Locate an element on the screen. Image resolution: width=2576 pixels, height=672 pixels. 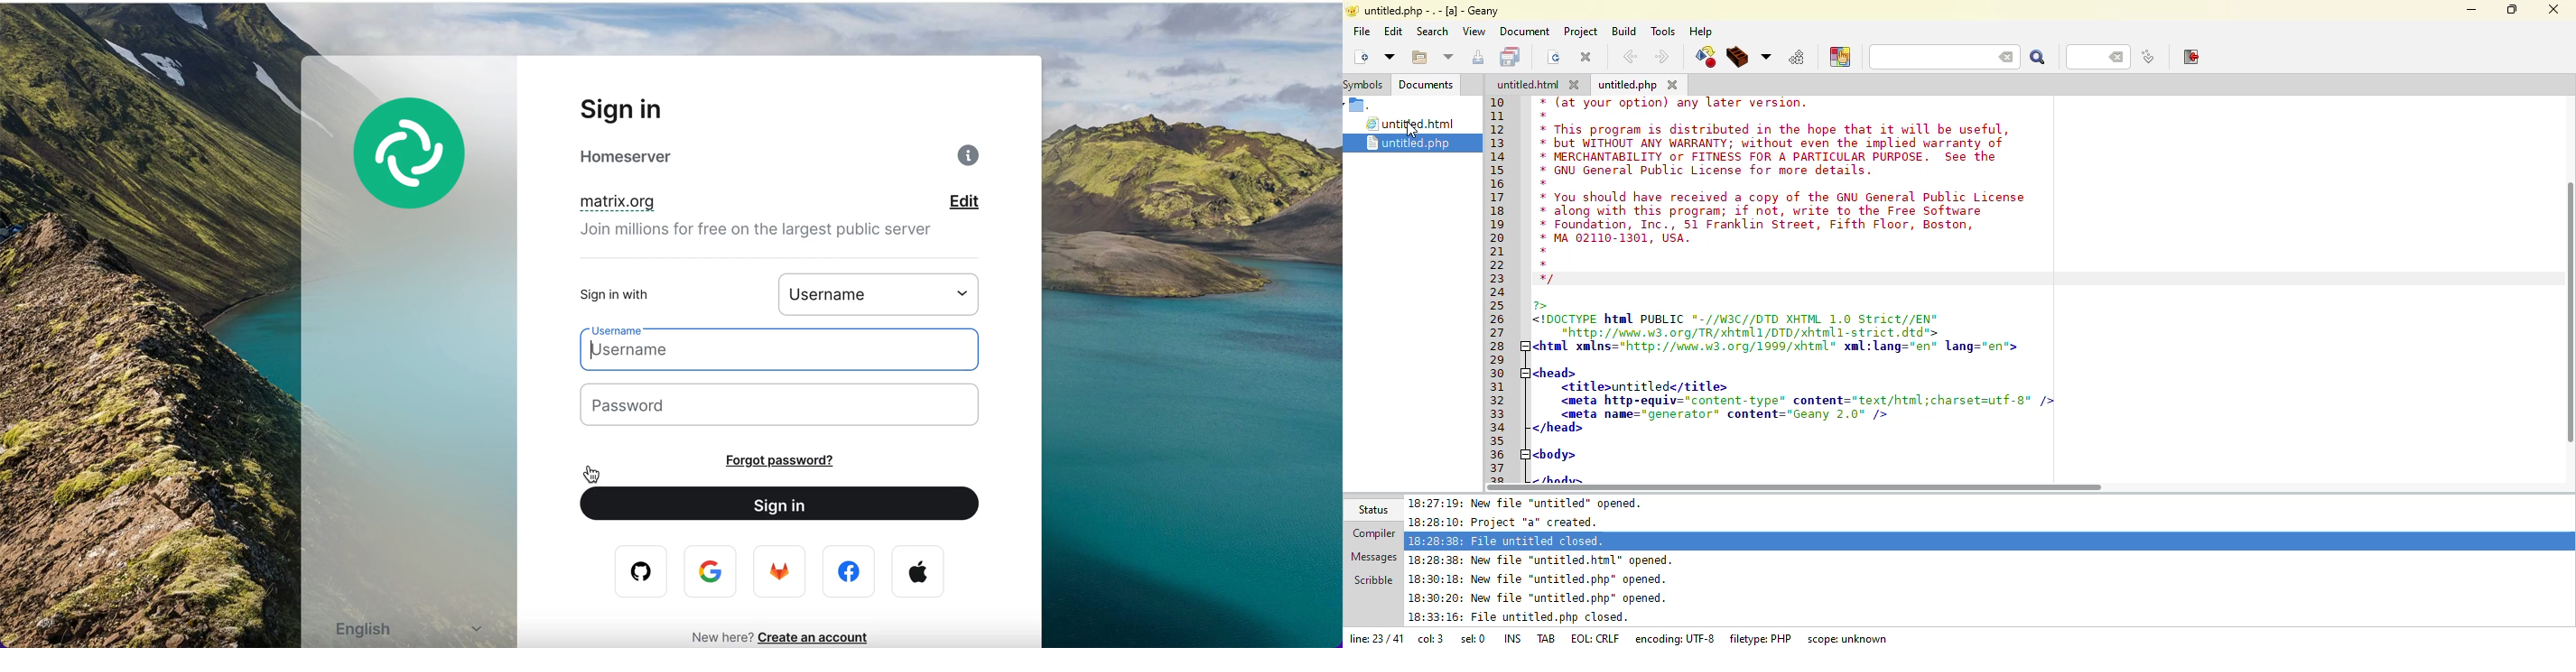
edit is located at coordinates (979, 203).